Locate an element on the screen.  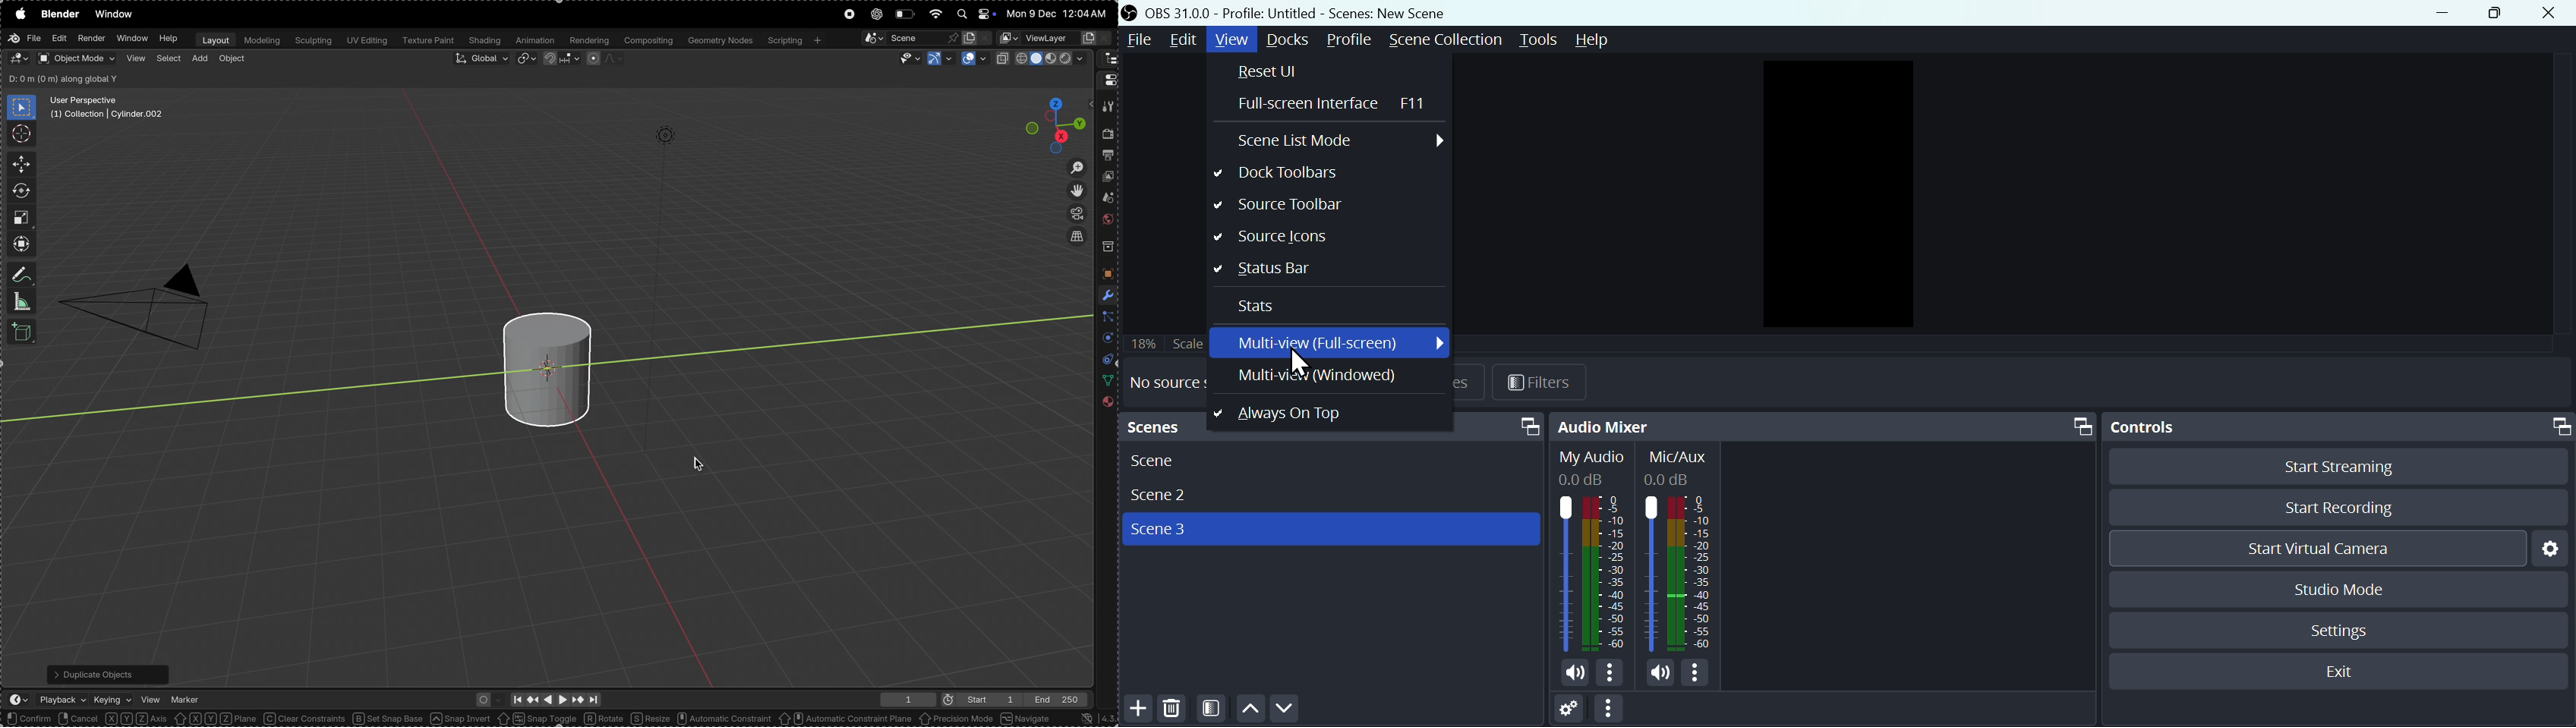
Full screen interface is located at coordinates (1326, 102).